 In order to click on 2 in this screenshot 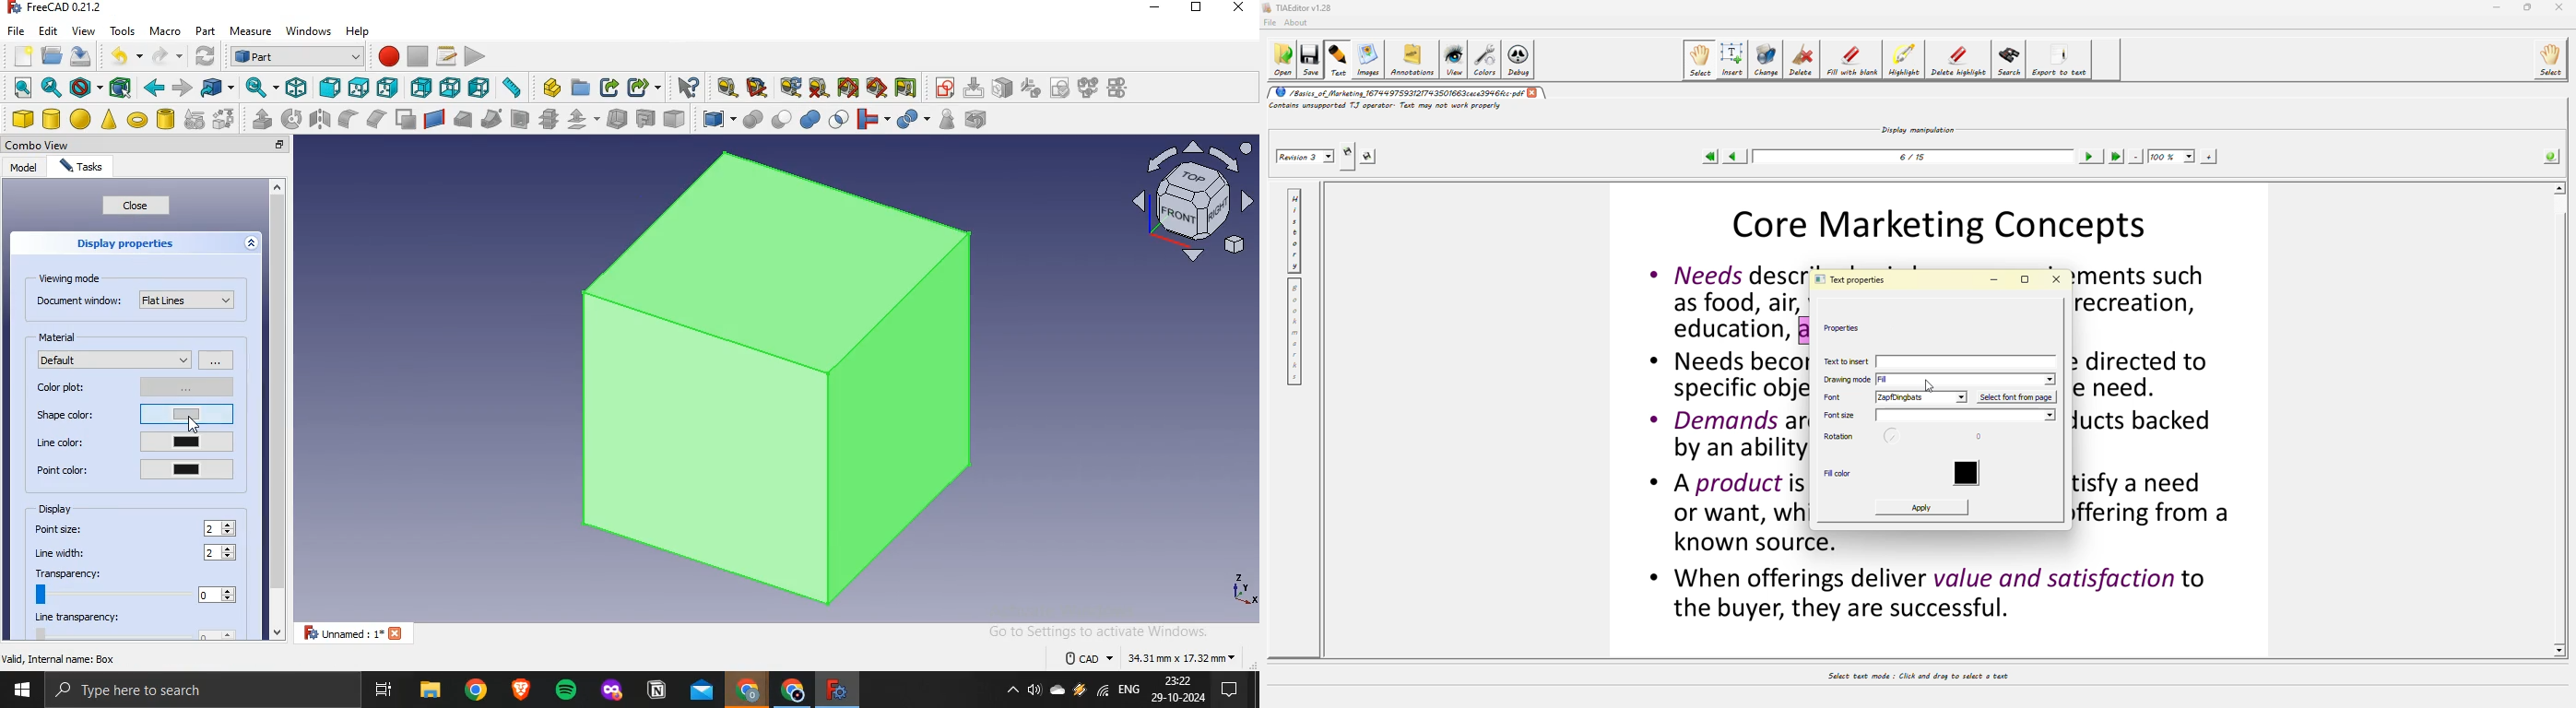, I will do `click(221, 553)`.